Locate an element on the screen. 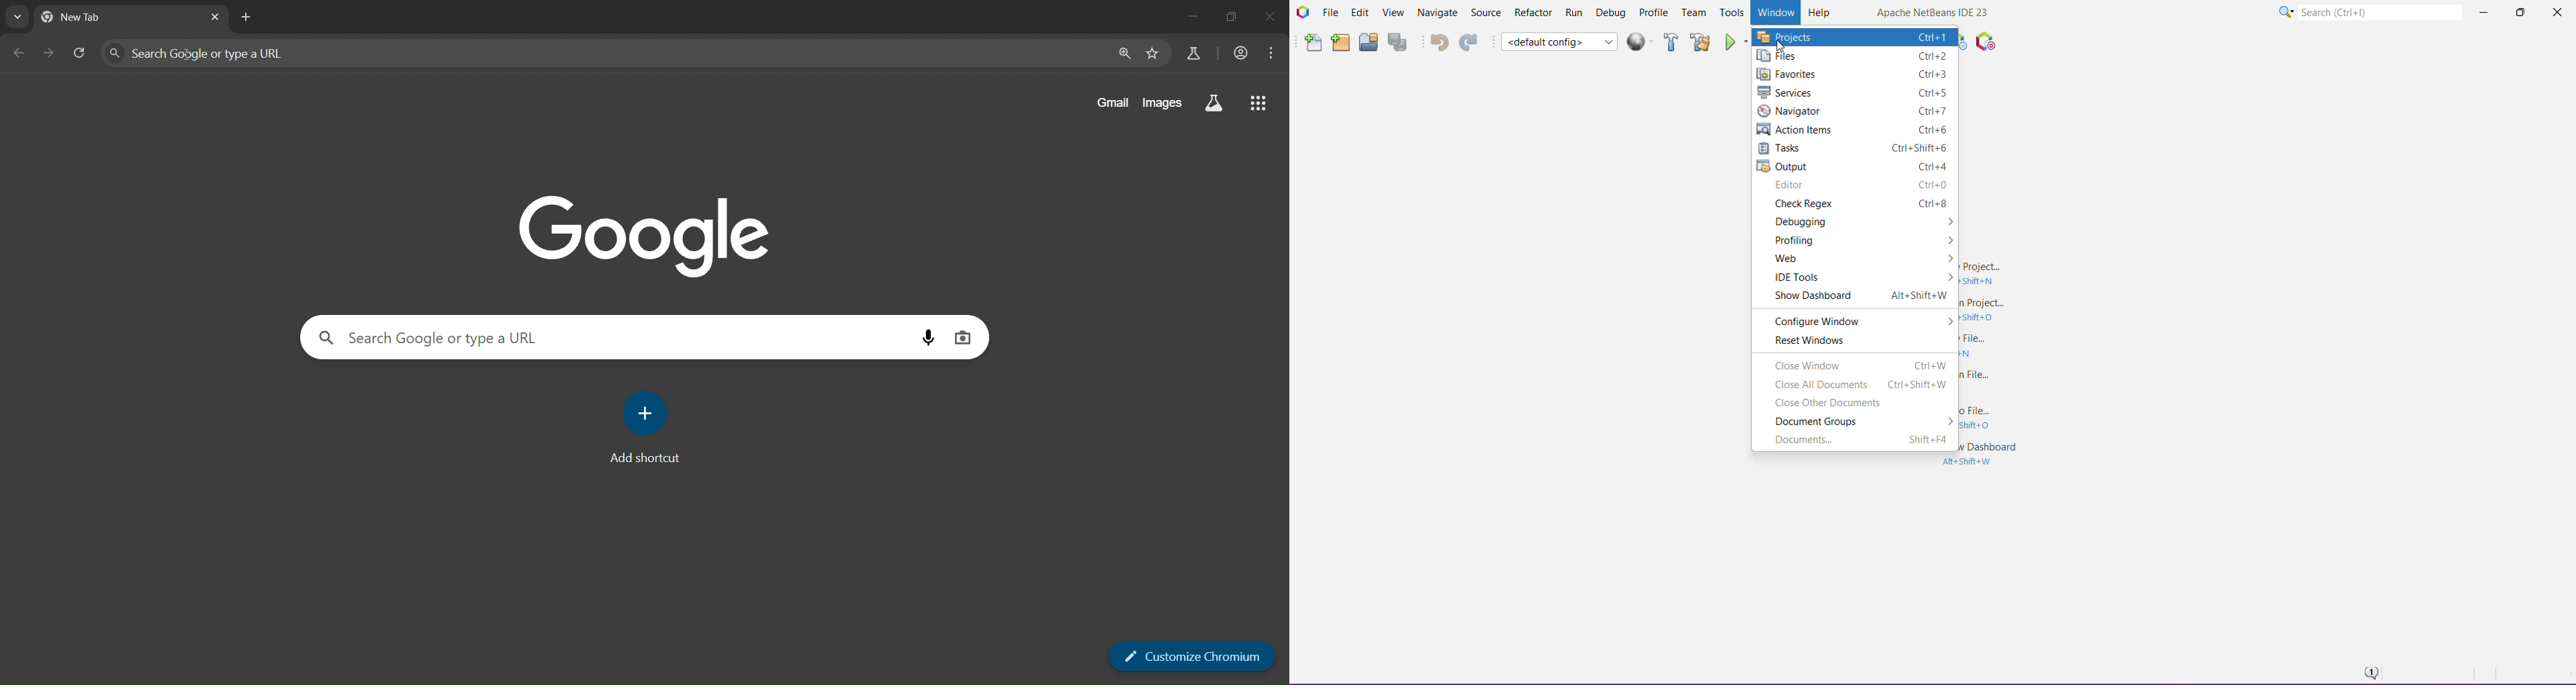  customize chromium is located at coordinates (1187, 657).